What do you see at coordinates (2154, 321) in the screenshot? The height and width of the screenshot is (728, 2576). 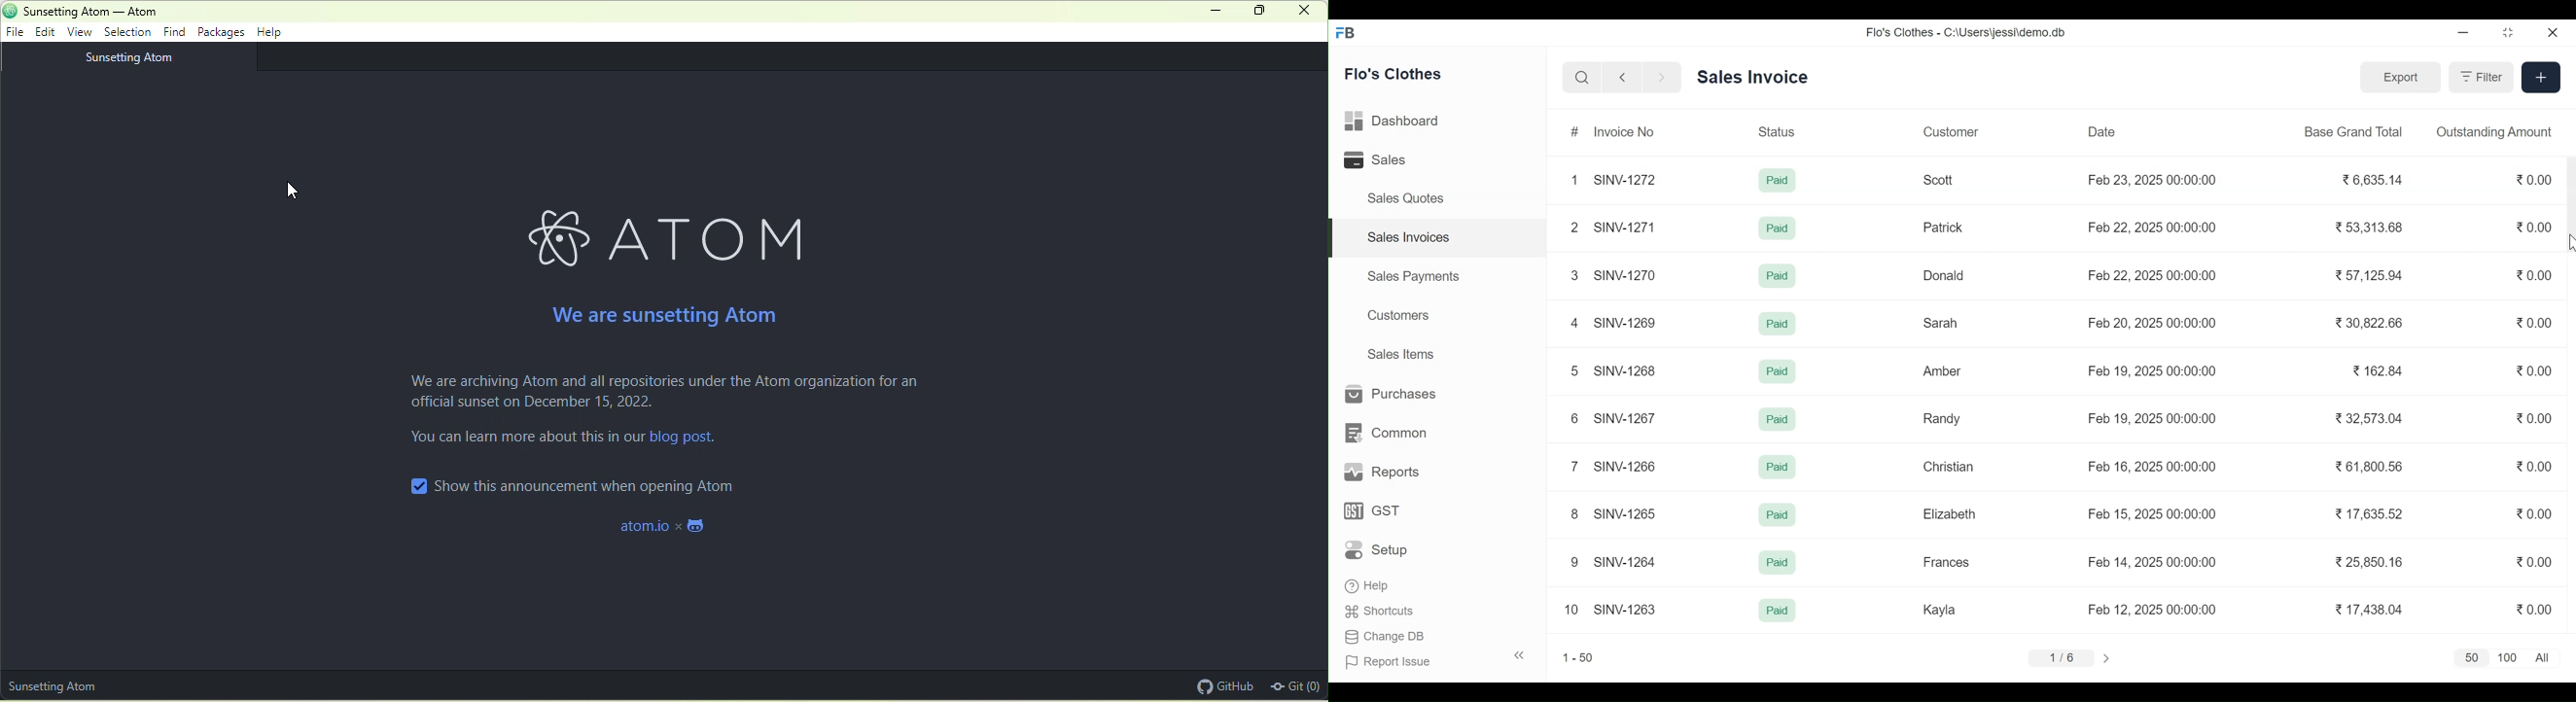 I see `Feb 20, 2025 00:00:00` at bounding box center [2154, 321].